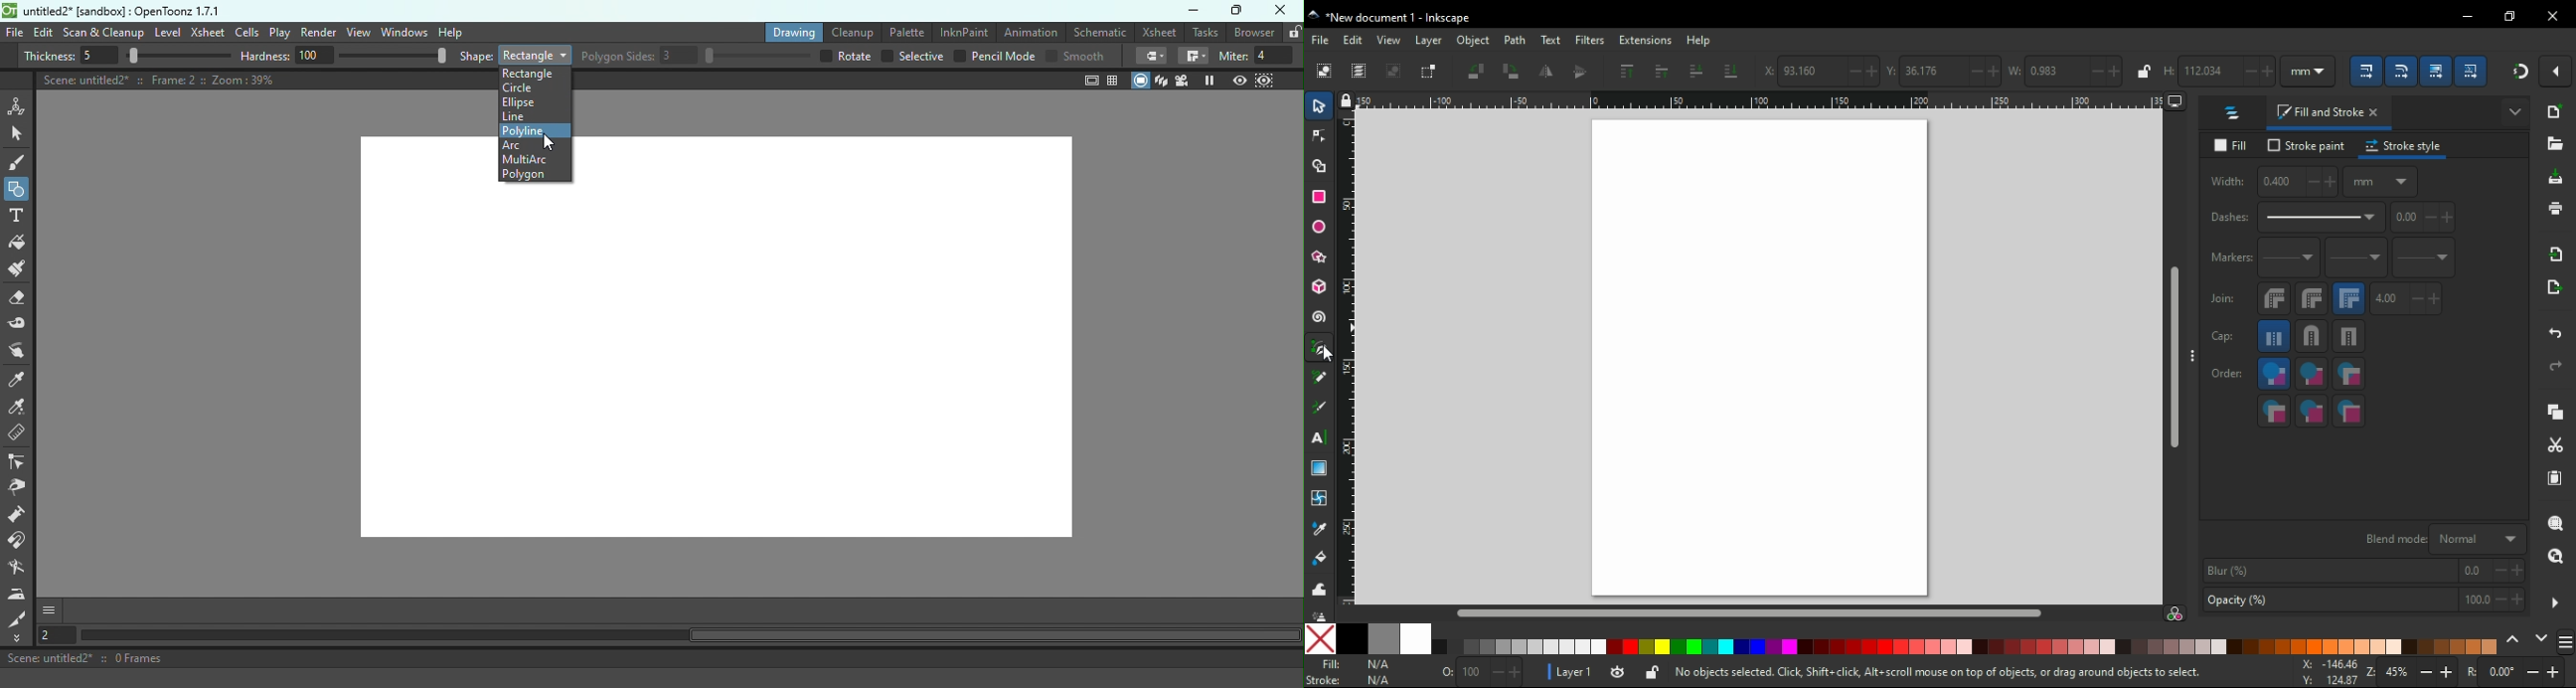  I want to click on butt, so click(2275, 336).